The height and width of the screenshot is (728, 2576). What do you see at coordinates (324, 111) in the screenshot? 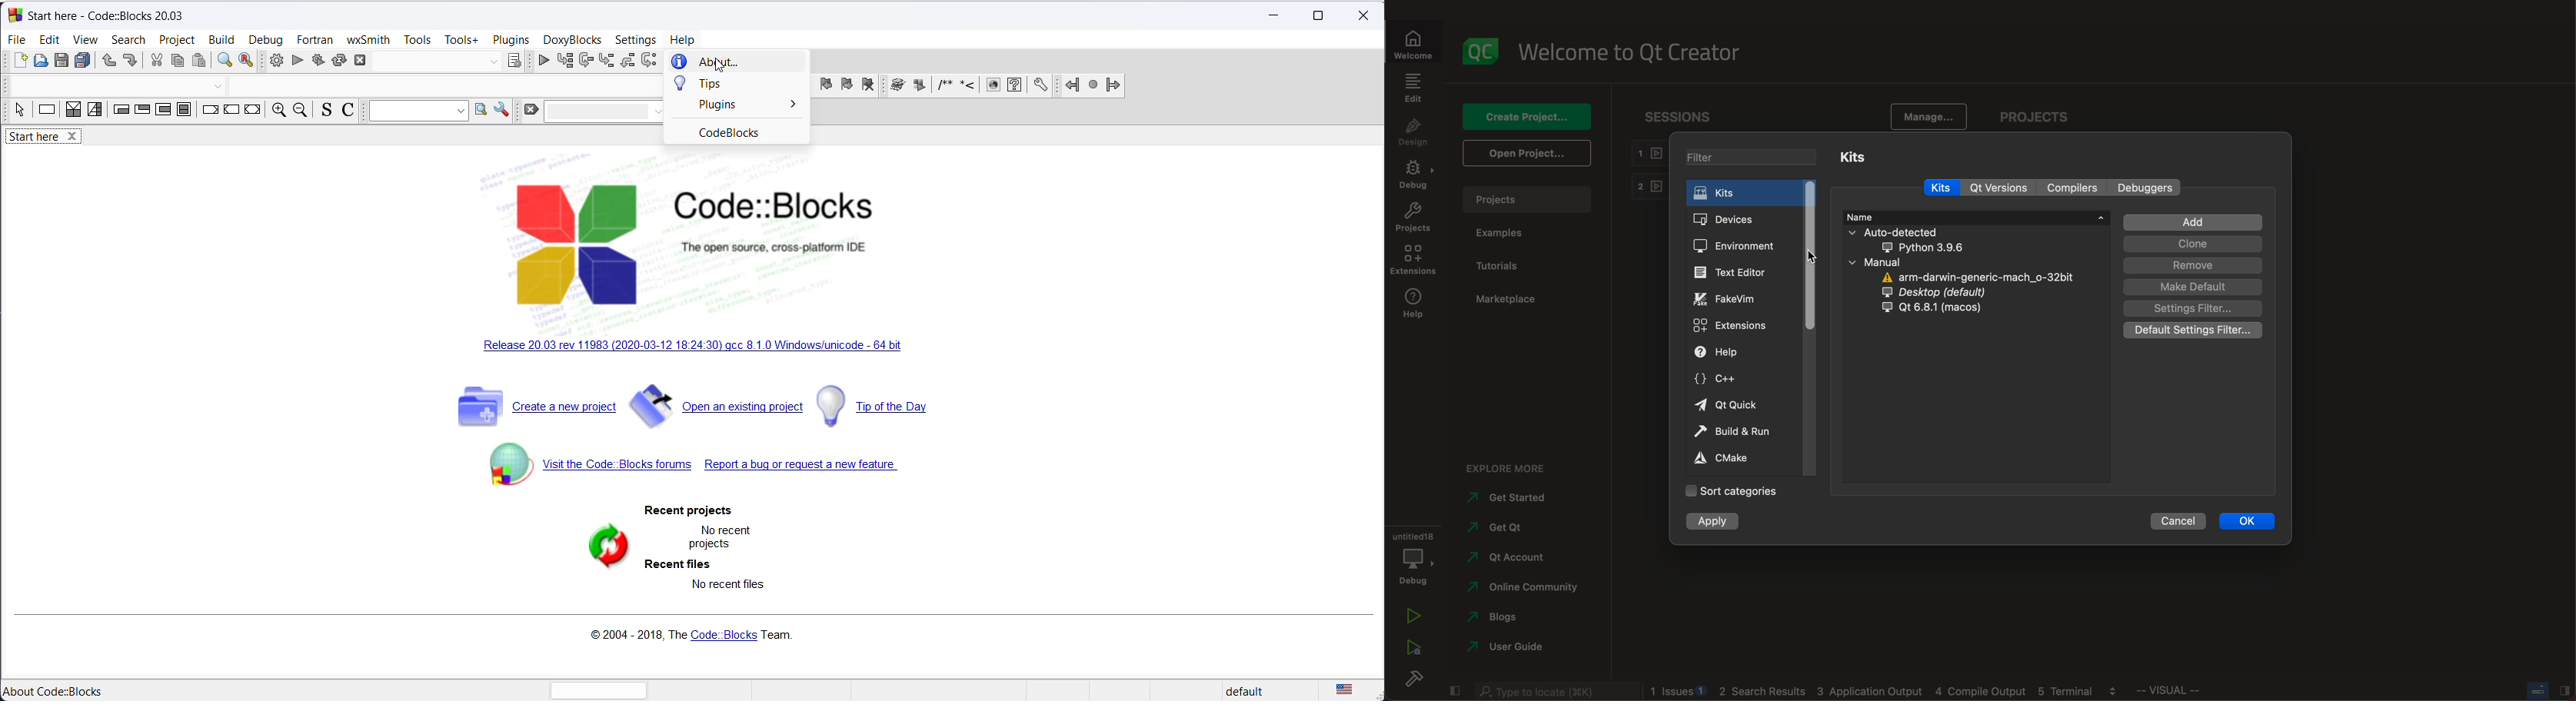
I see `source comments` at bounding box center [324, 111].